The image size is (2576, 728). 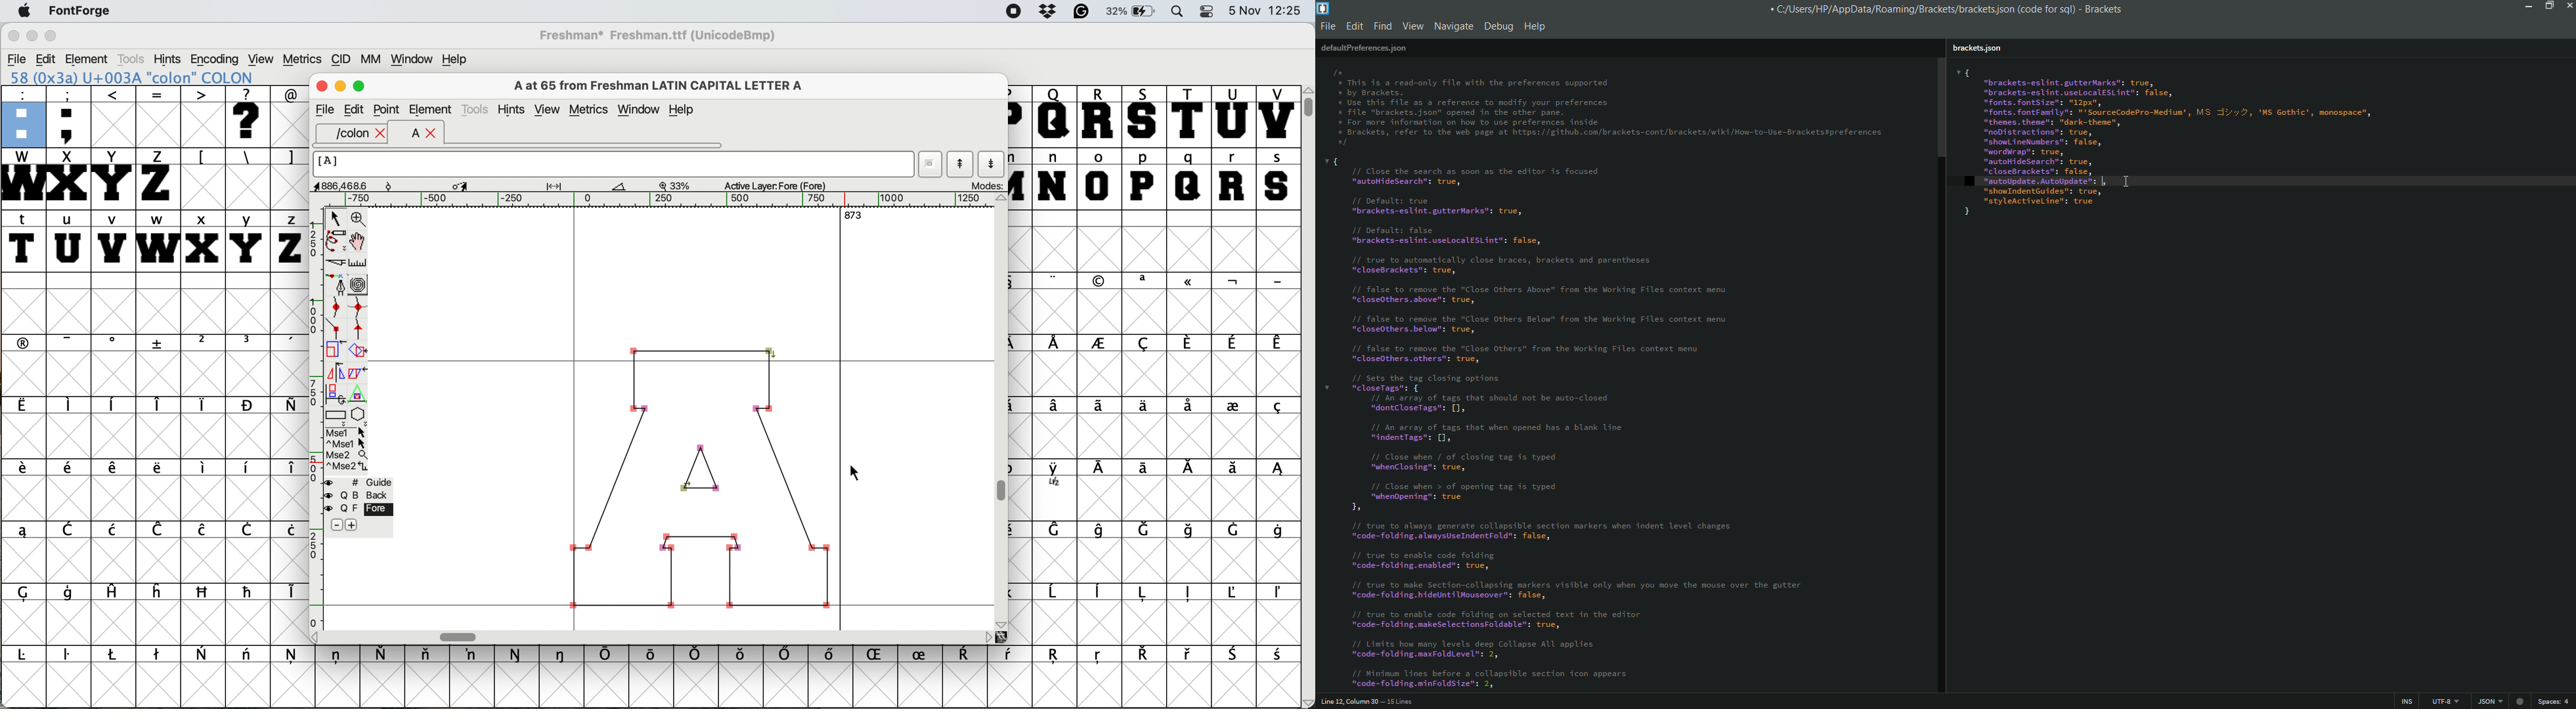 I want to click on glyph, so click(x=703, y=475).